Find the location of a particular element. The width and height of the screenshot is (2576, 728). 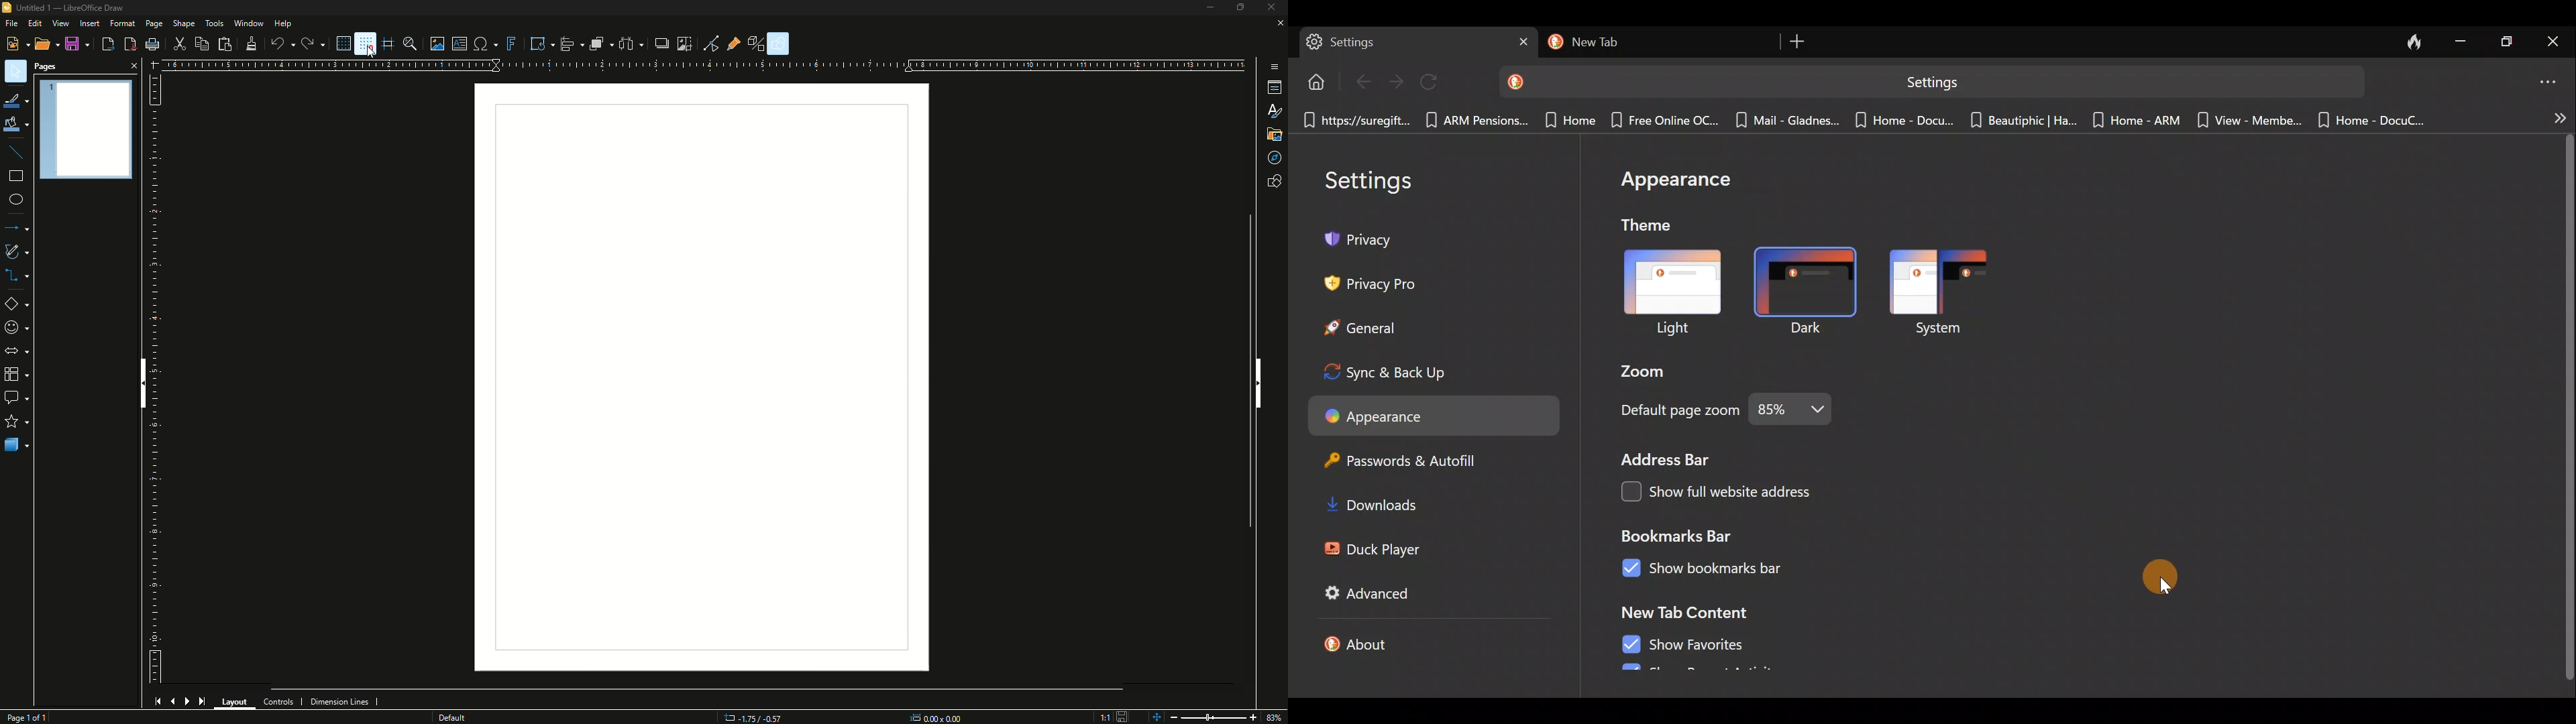

3D Objects is located at coordinates (20, 446).